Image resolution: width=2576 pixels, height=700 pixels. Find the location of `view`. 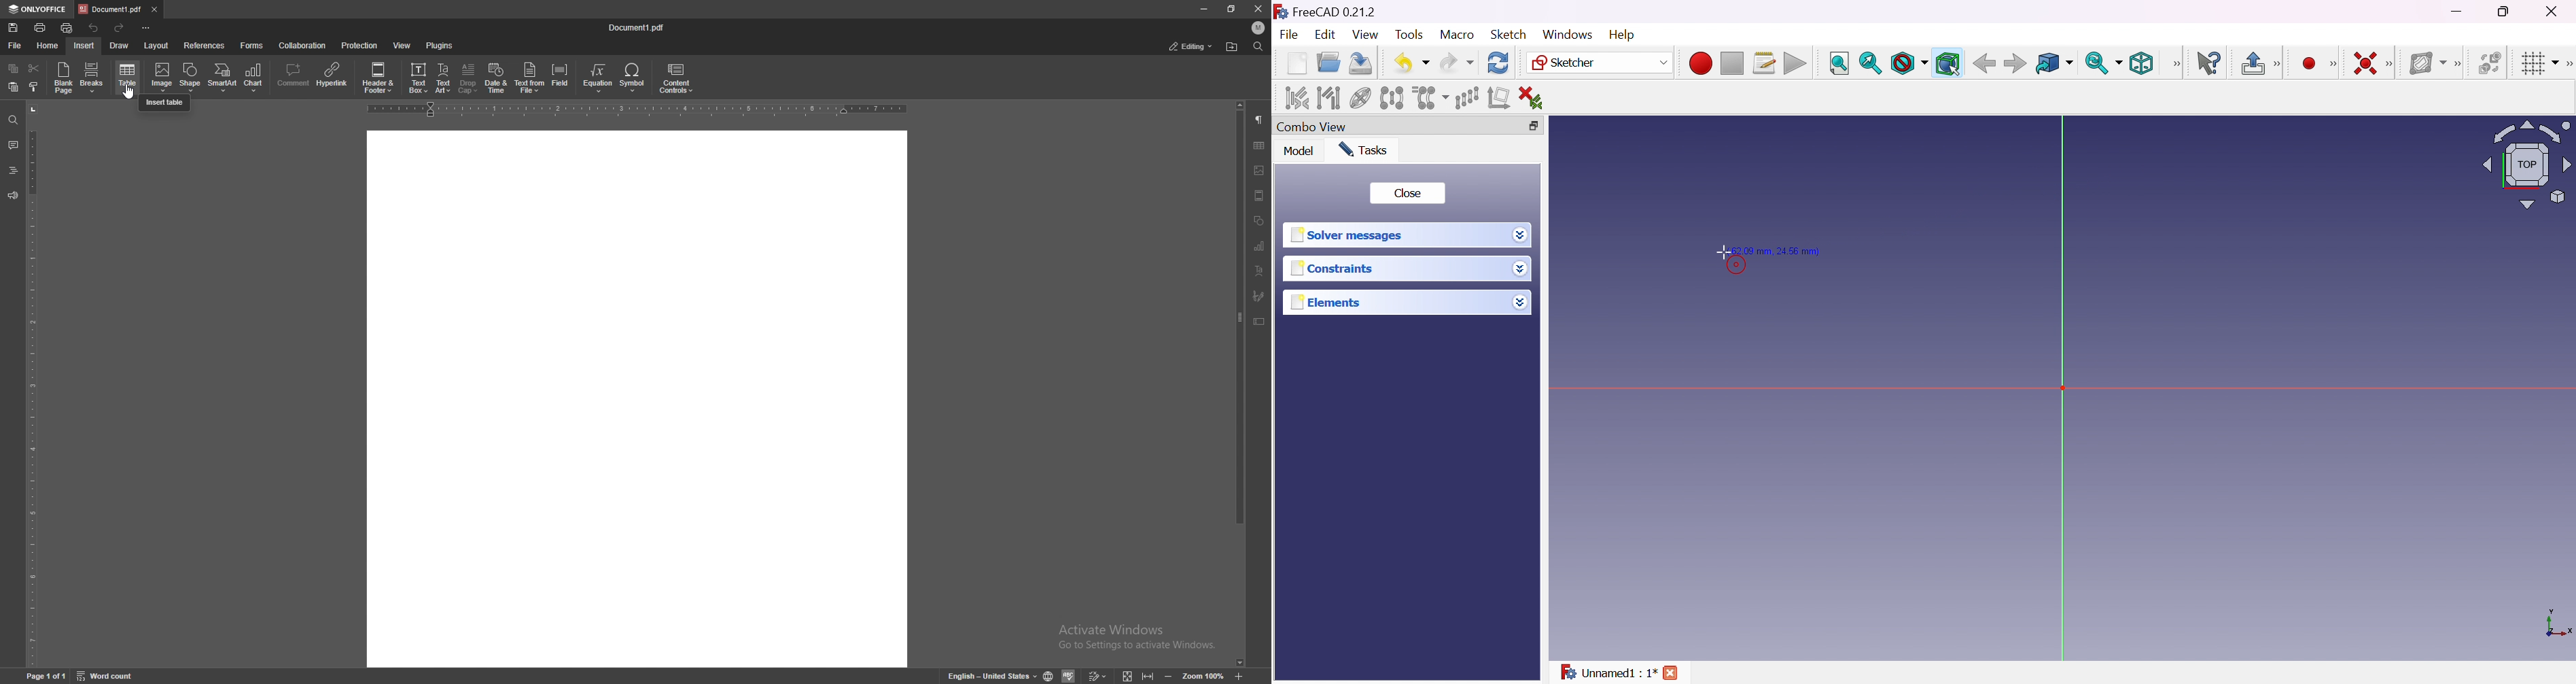

view is located at coordinates (403, 45).